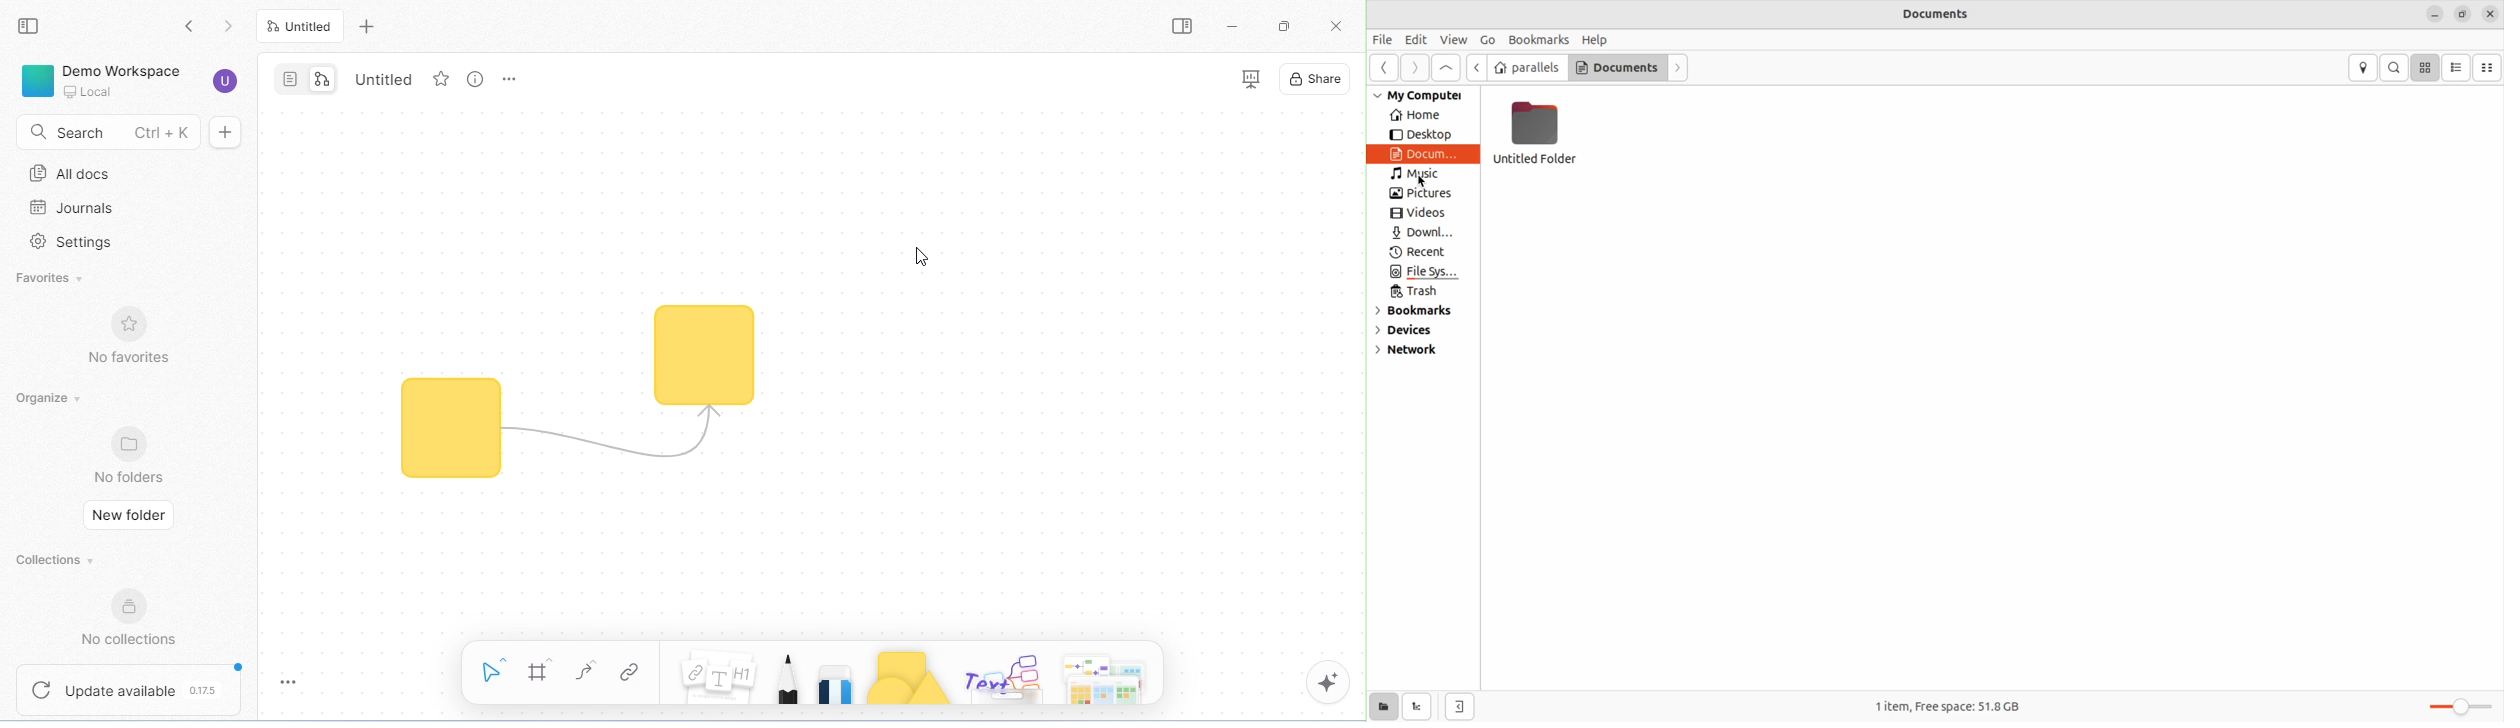 Image resolution: width=2520 pixels, height=728 pixels. Describe the element at coordinates (1535, 132) in the screenshot. I see `Untitled Folder` at that location.